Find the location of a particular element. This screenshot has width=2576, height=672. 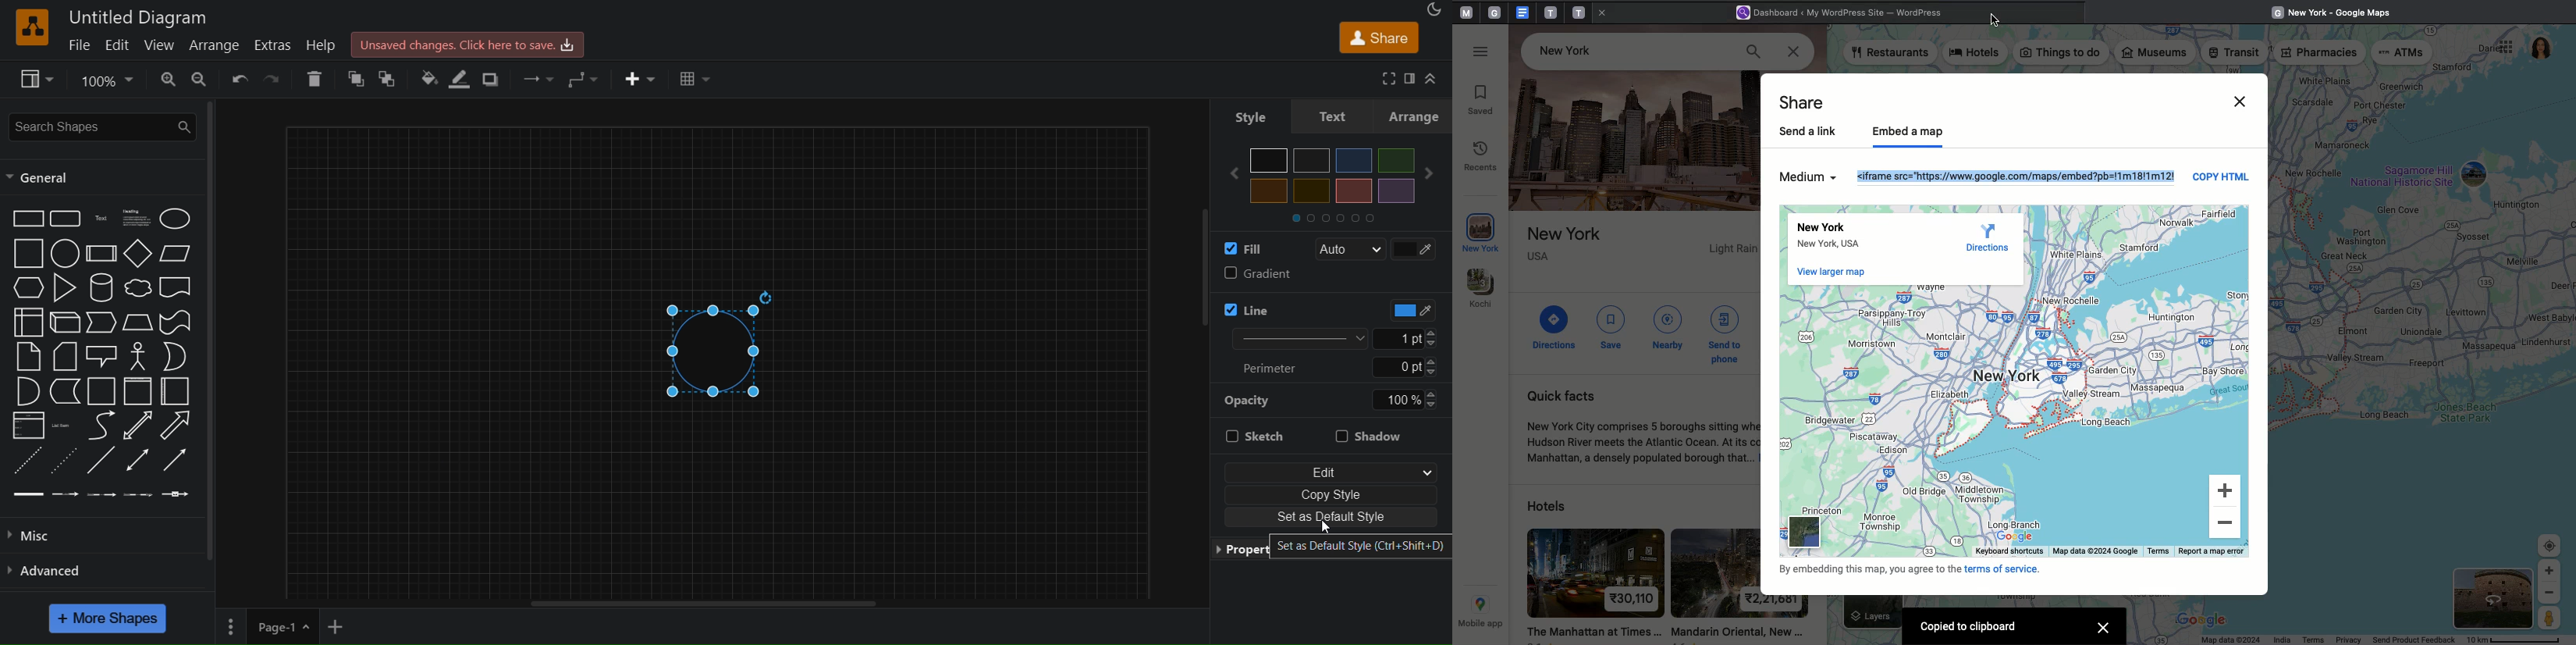

Kochi is located at coordinates (1481, 289).